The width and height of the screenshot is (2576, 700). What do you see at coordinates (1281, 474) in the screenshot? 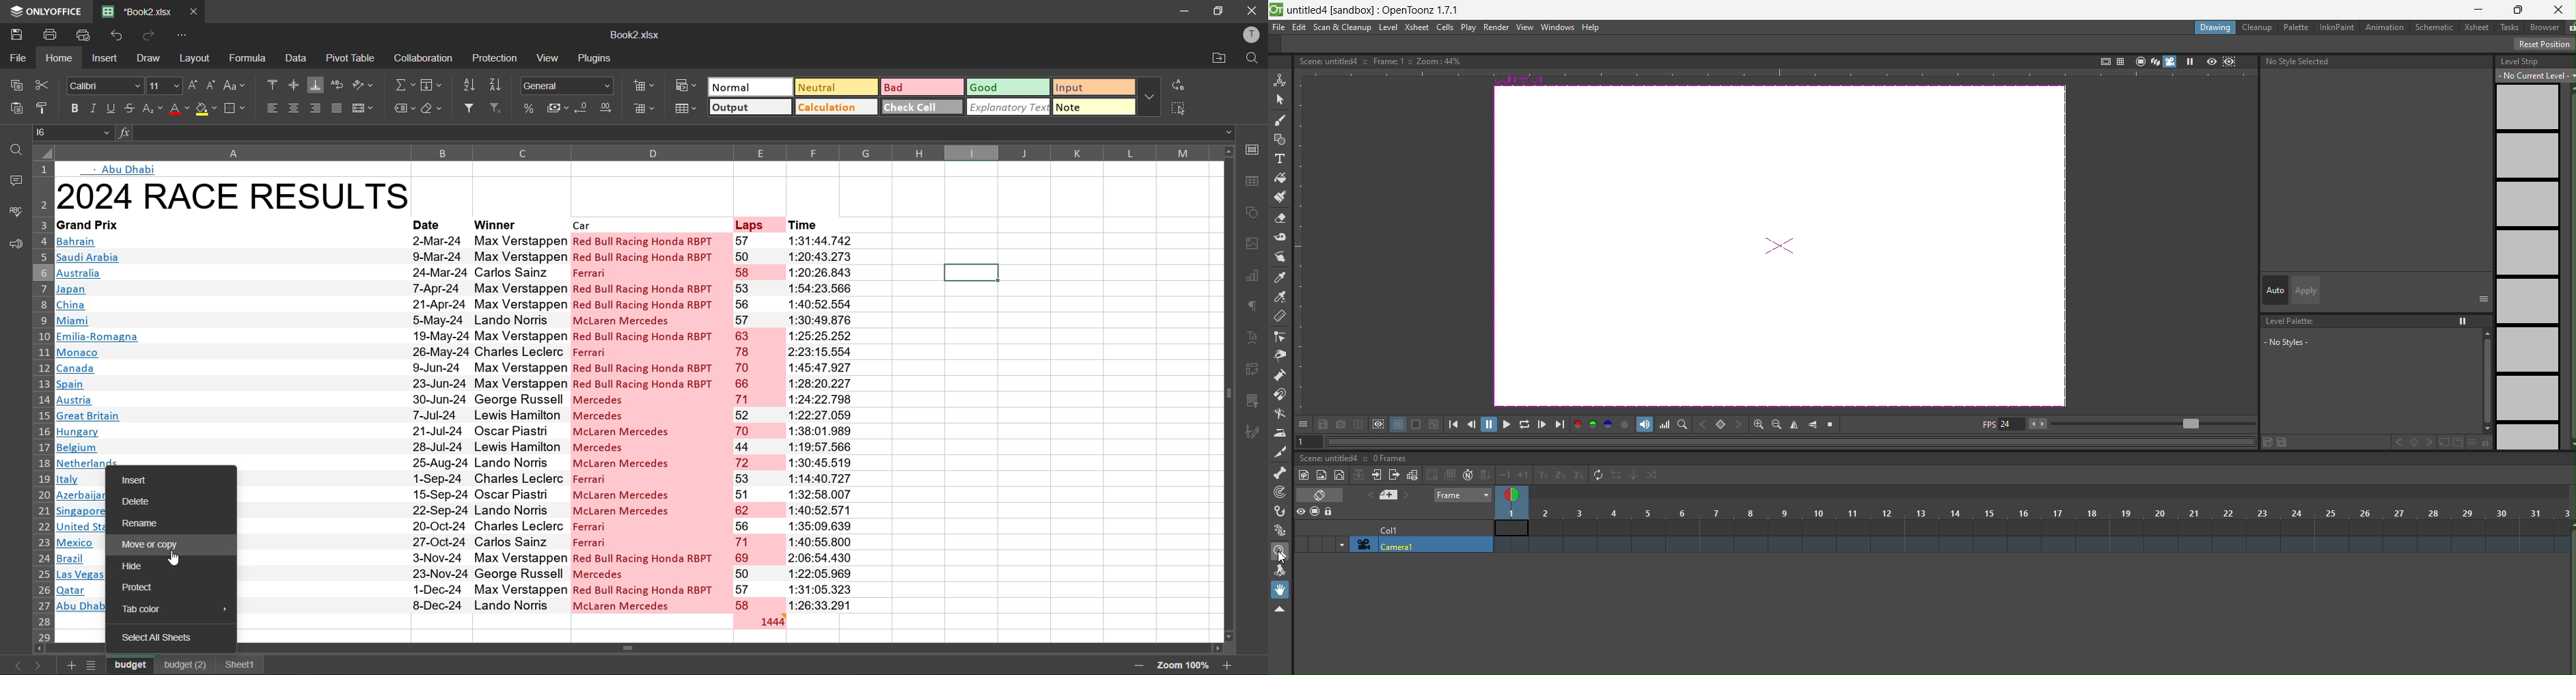
I see `skeleton tool` at bounding box center [1281, 474].